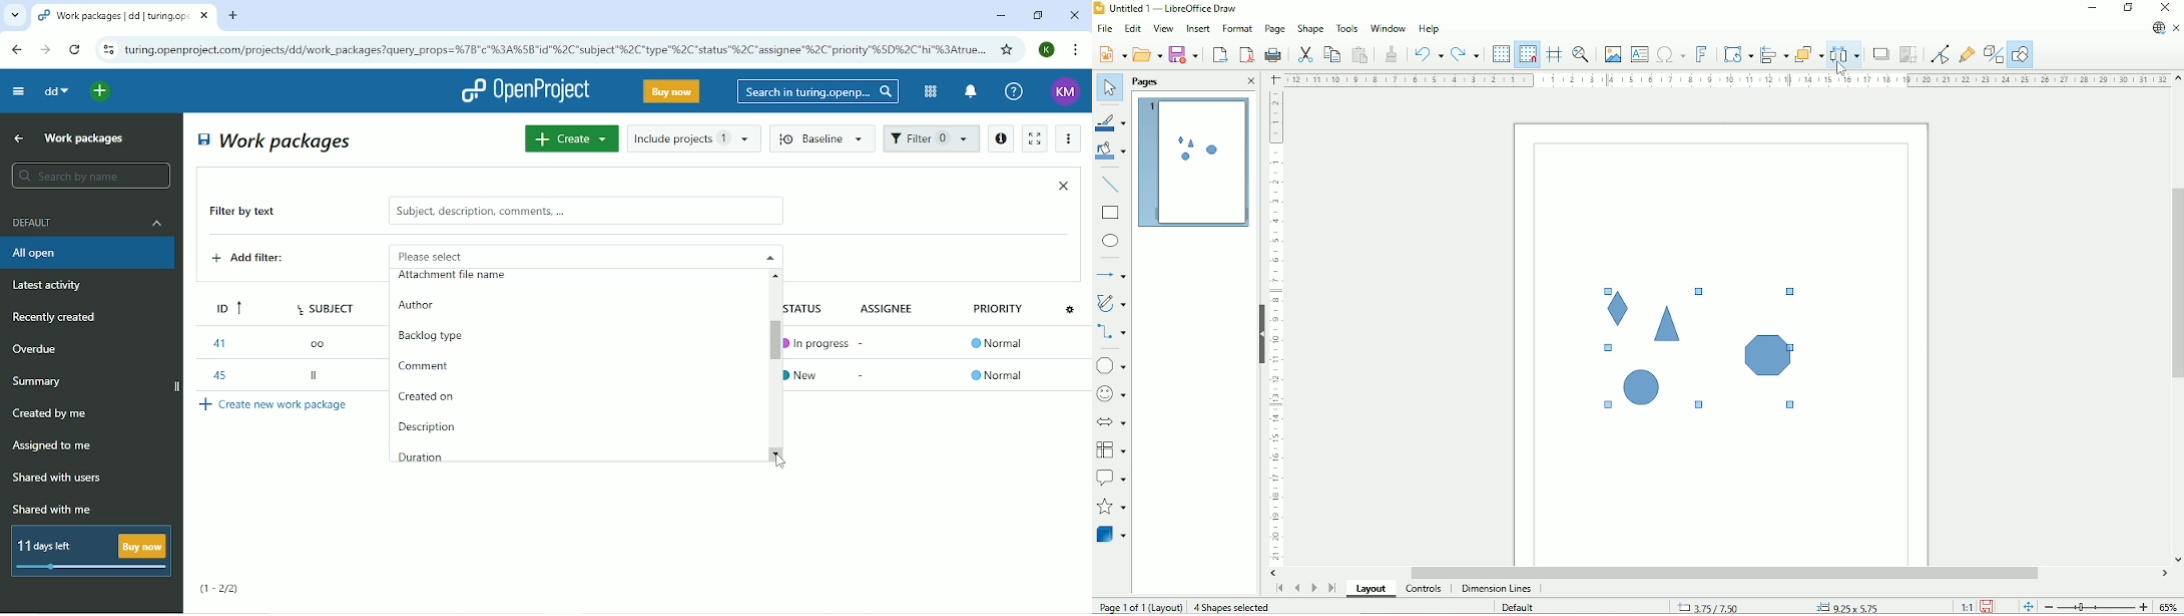  Describe the element at coordinates (1063, 185) in the screenshot. I see `Close` at that location.